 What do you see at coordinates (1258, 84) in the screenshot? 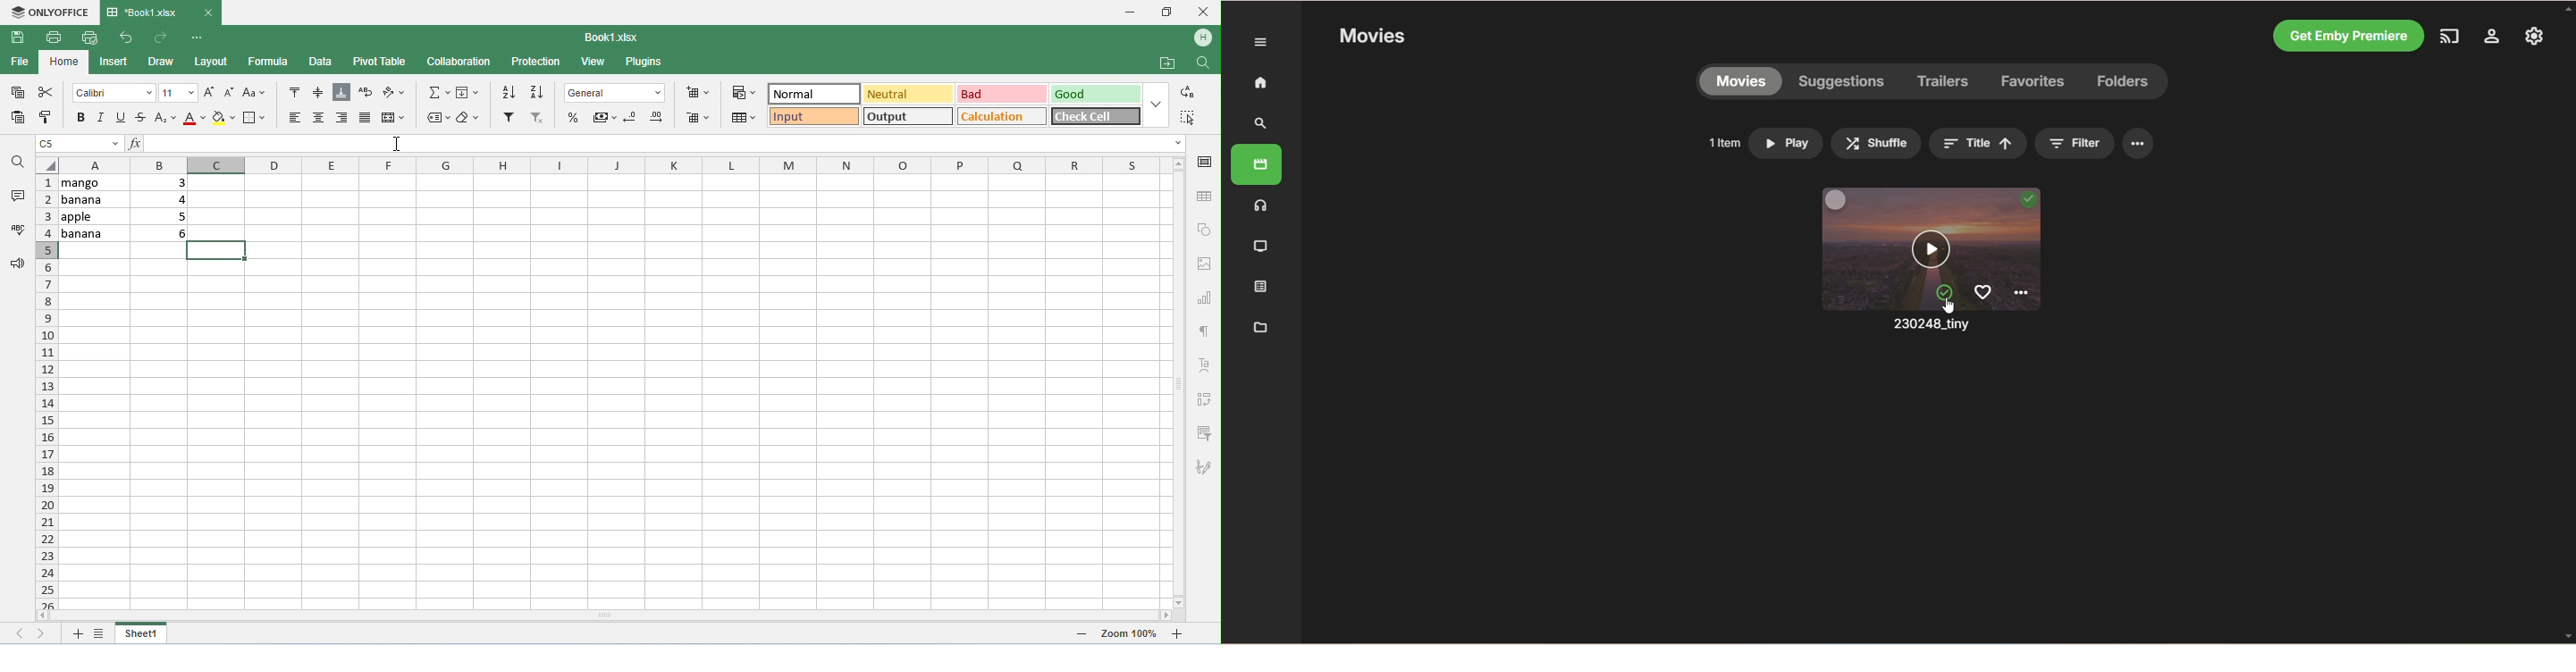
I see `home` at bounding box center [1258, 84].